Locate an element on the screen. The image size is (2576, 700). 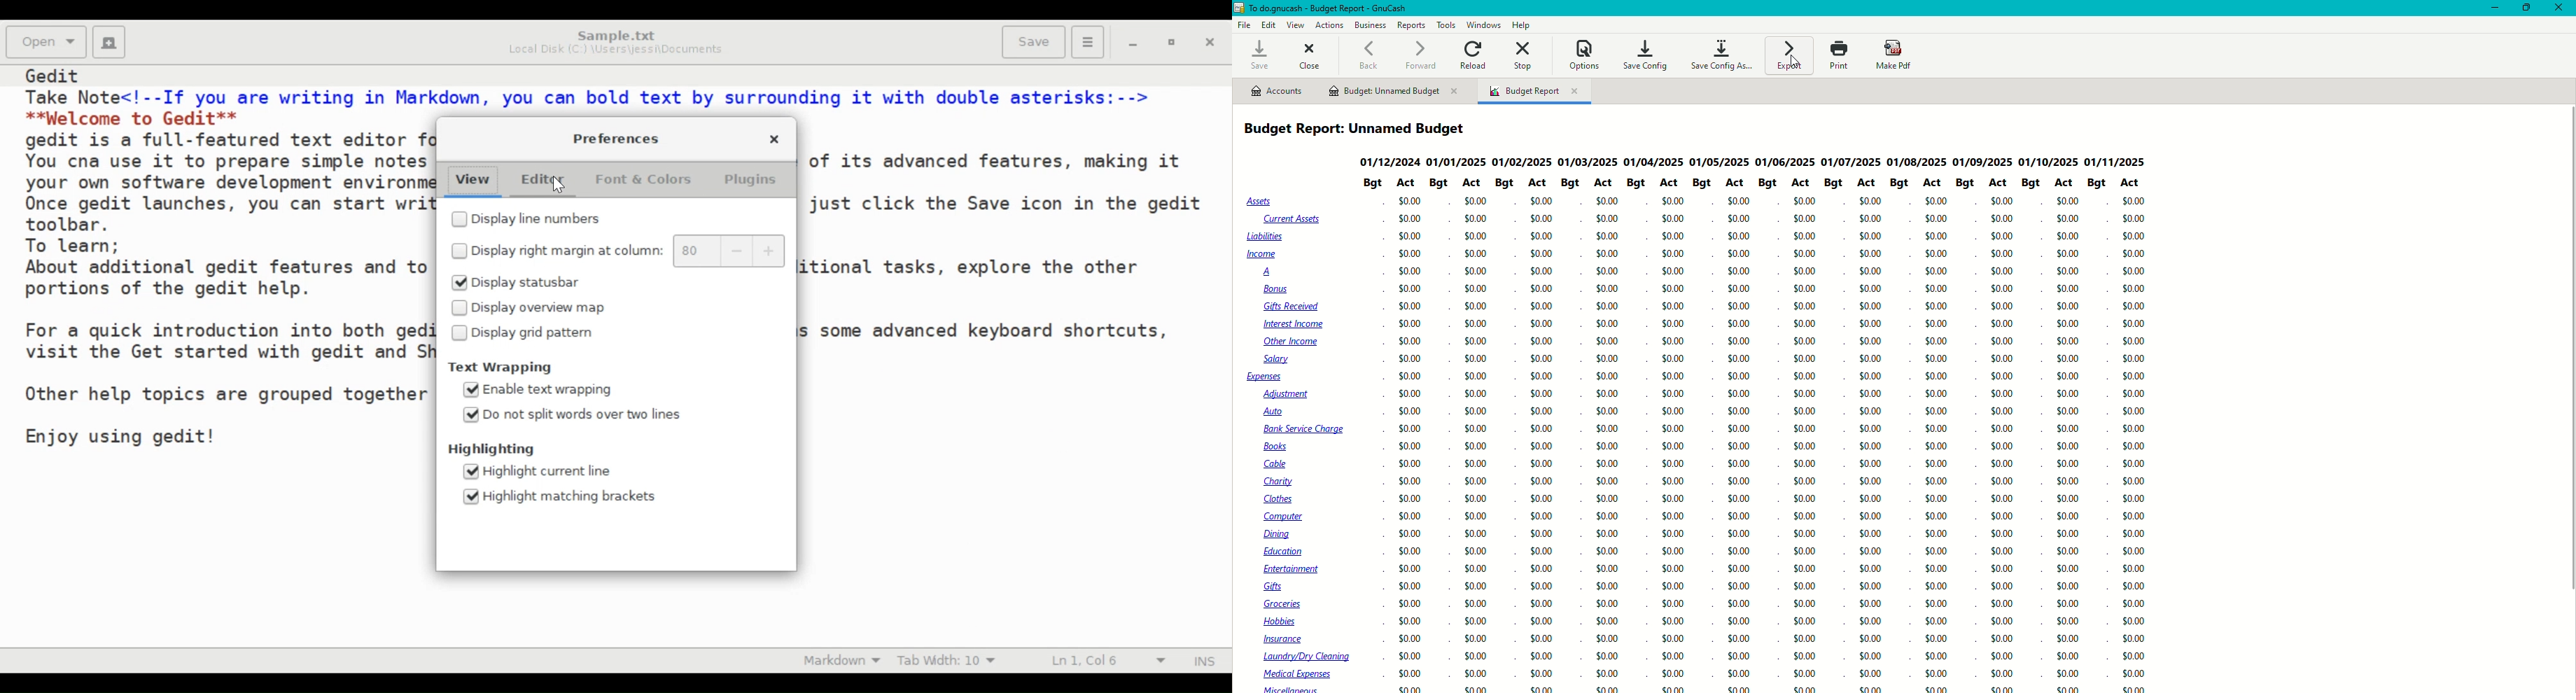
$0.00 is located at coordinates (1674, 217).